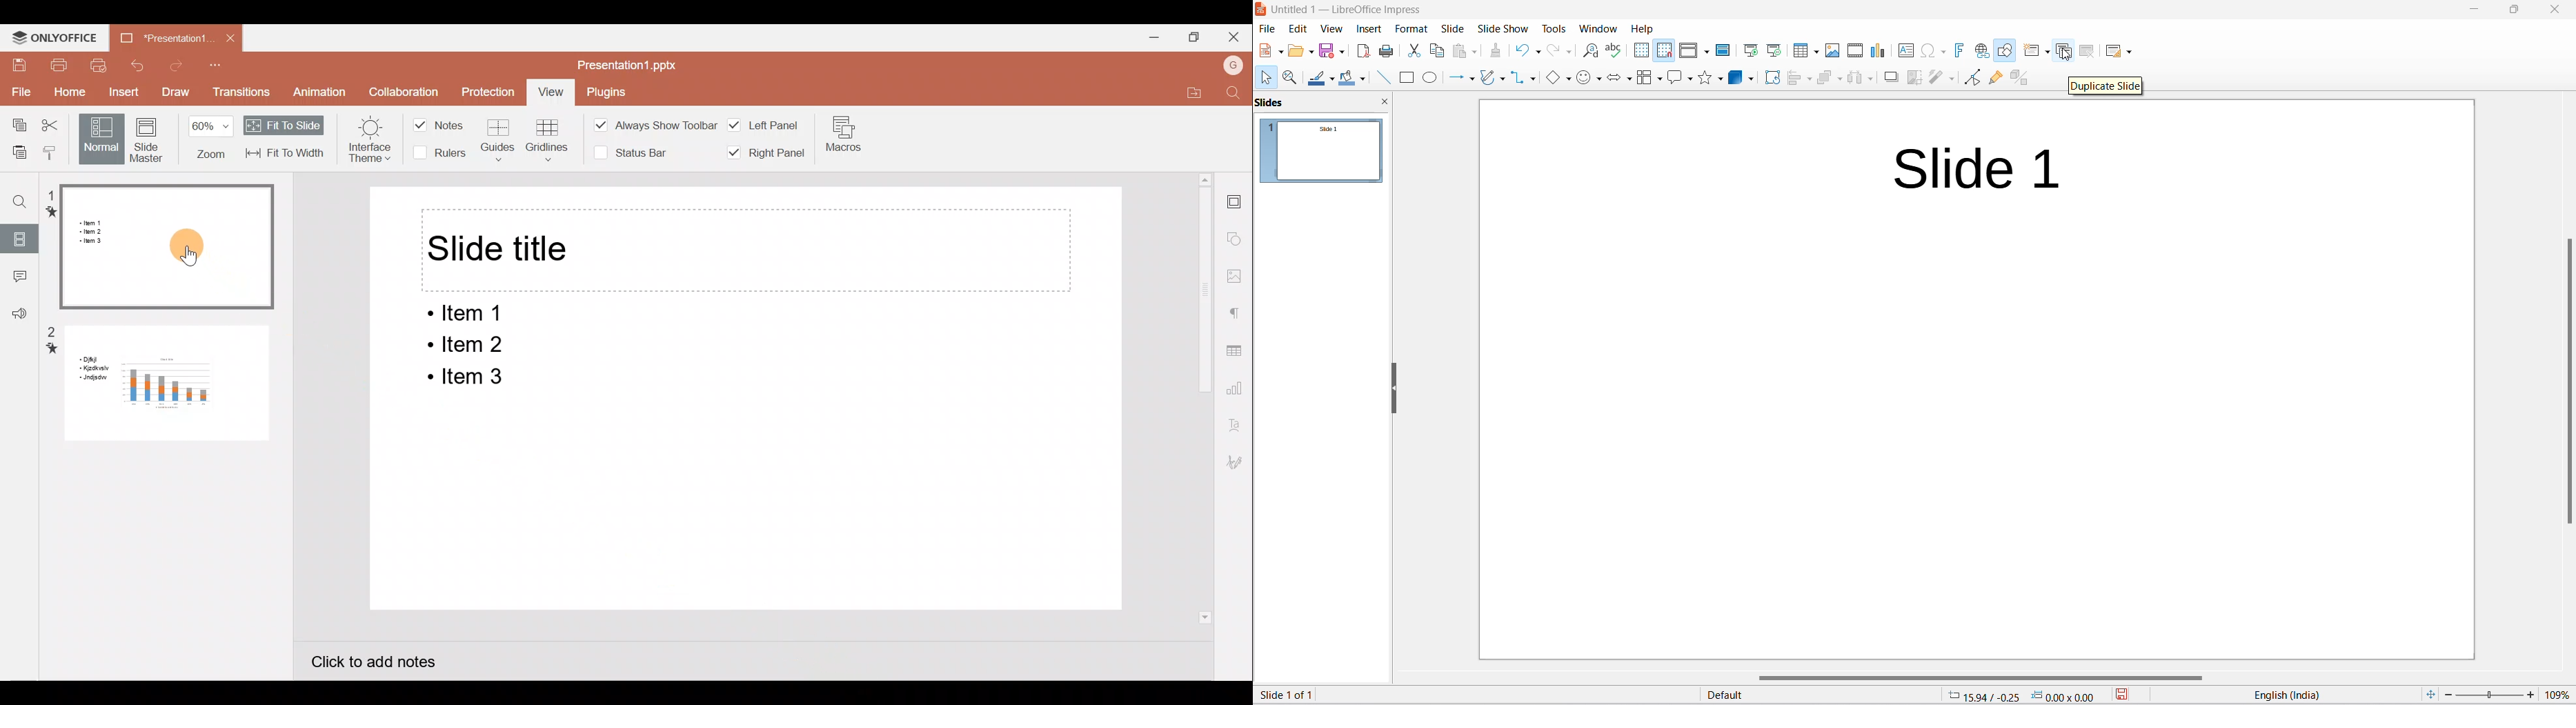 The height and width of the screenshot is (728, 2576). I want to click on Copy, so click(14, 122).